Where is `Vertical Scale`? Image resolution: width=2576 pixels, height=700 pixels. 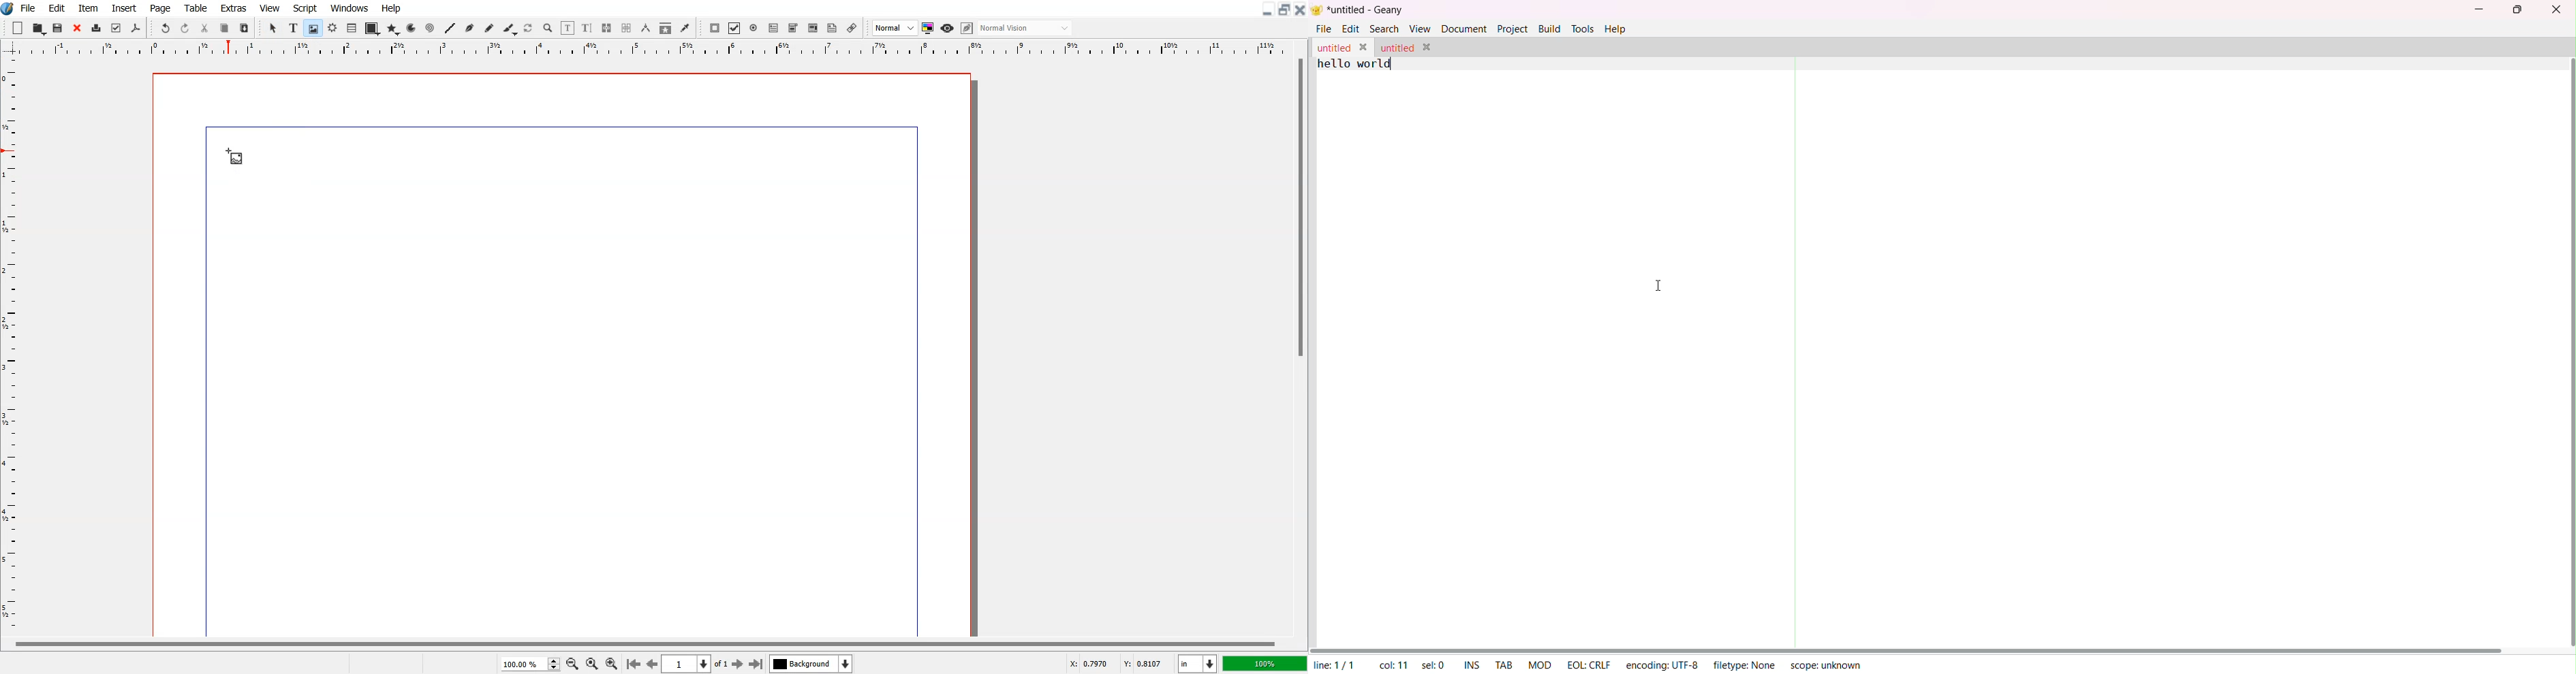
Vertical Scale is located at coordinates (654, 49).